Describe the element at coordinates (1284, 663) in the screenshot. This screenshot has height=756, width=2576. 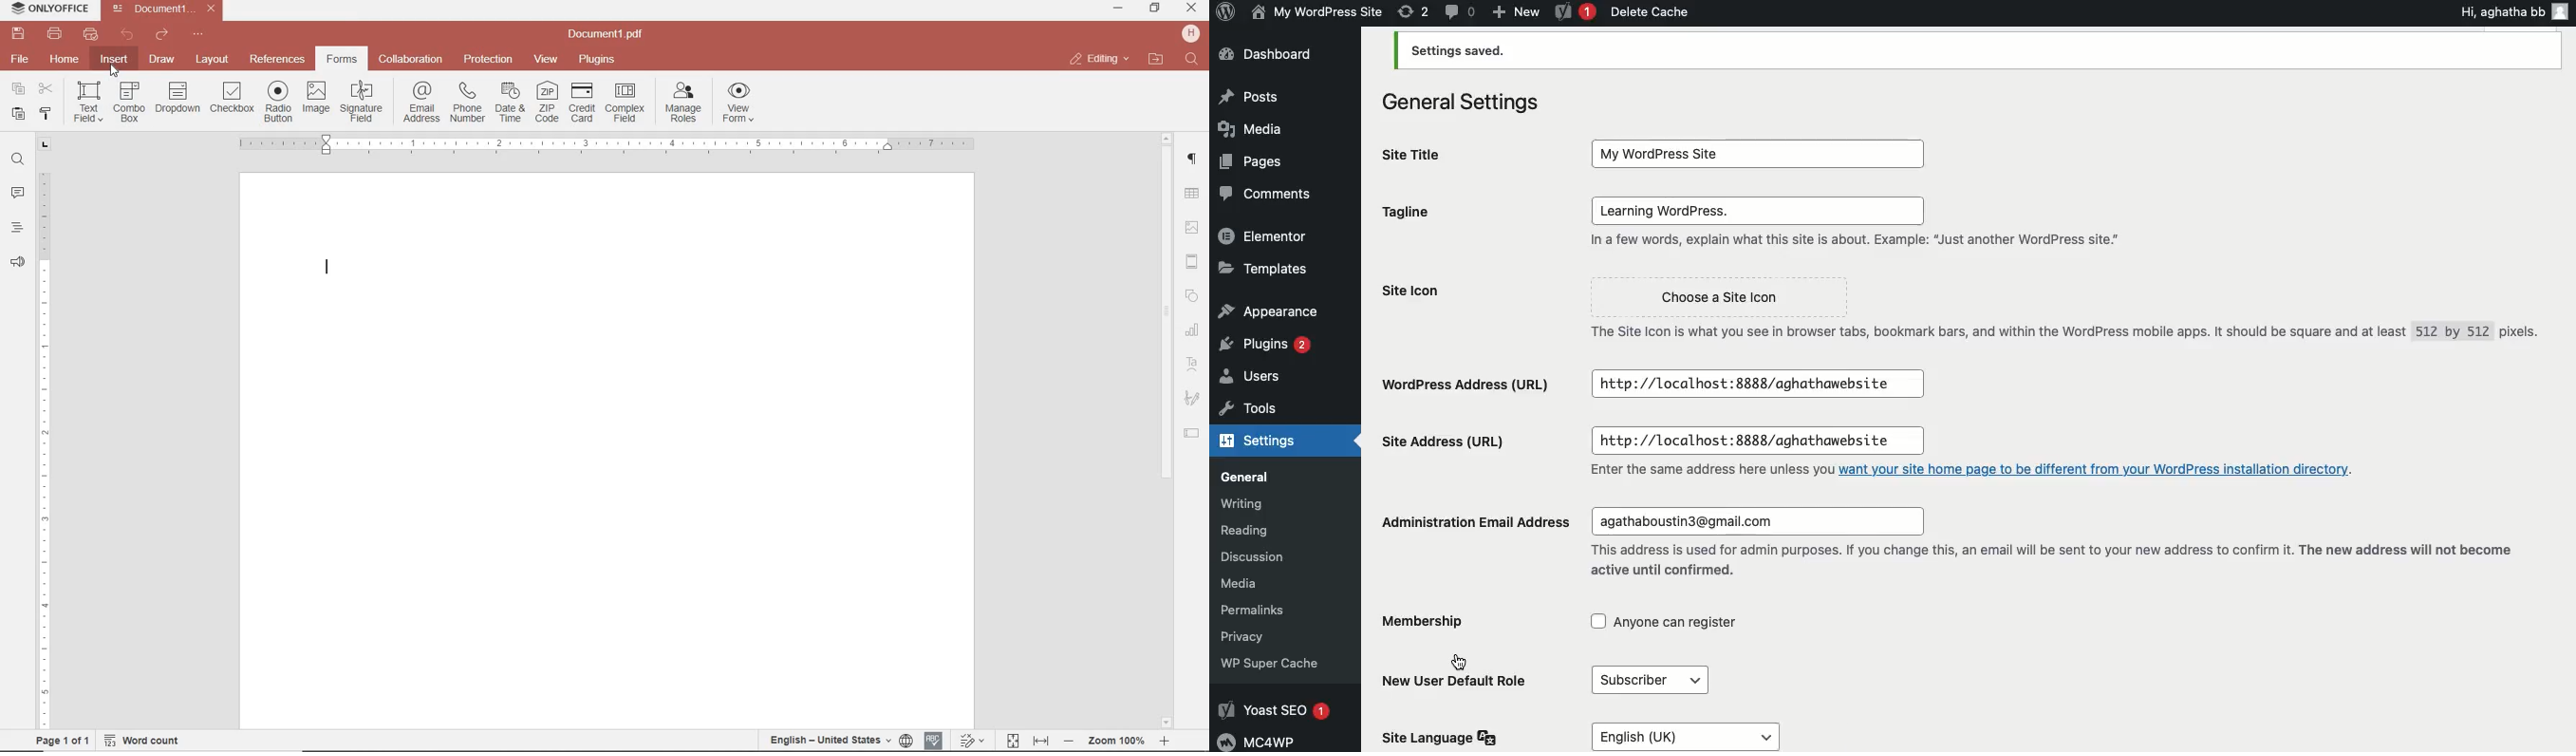
I see `WP Super Cache` at that location.